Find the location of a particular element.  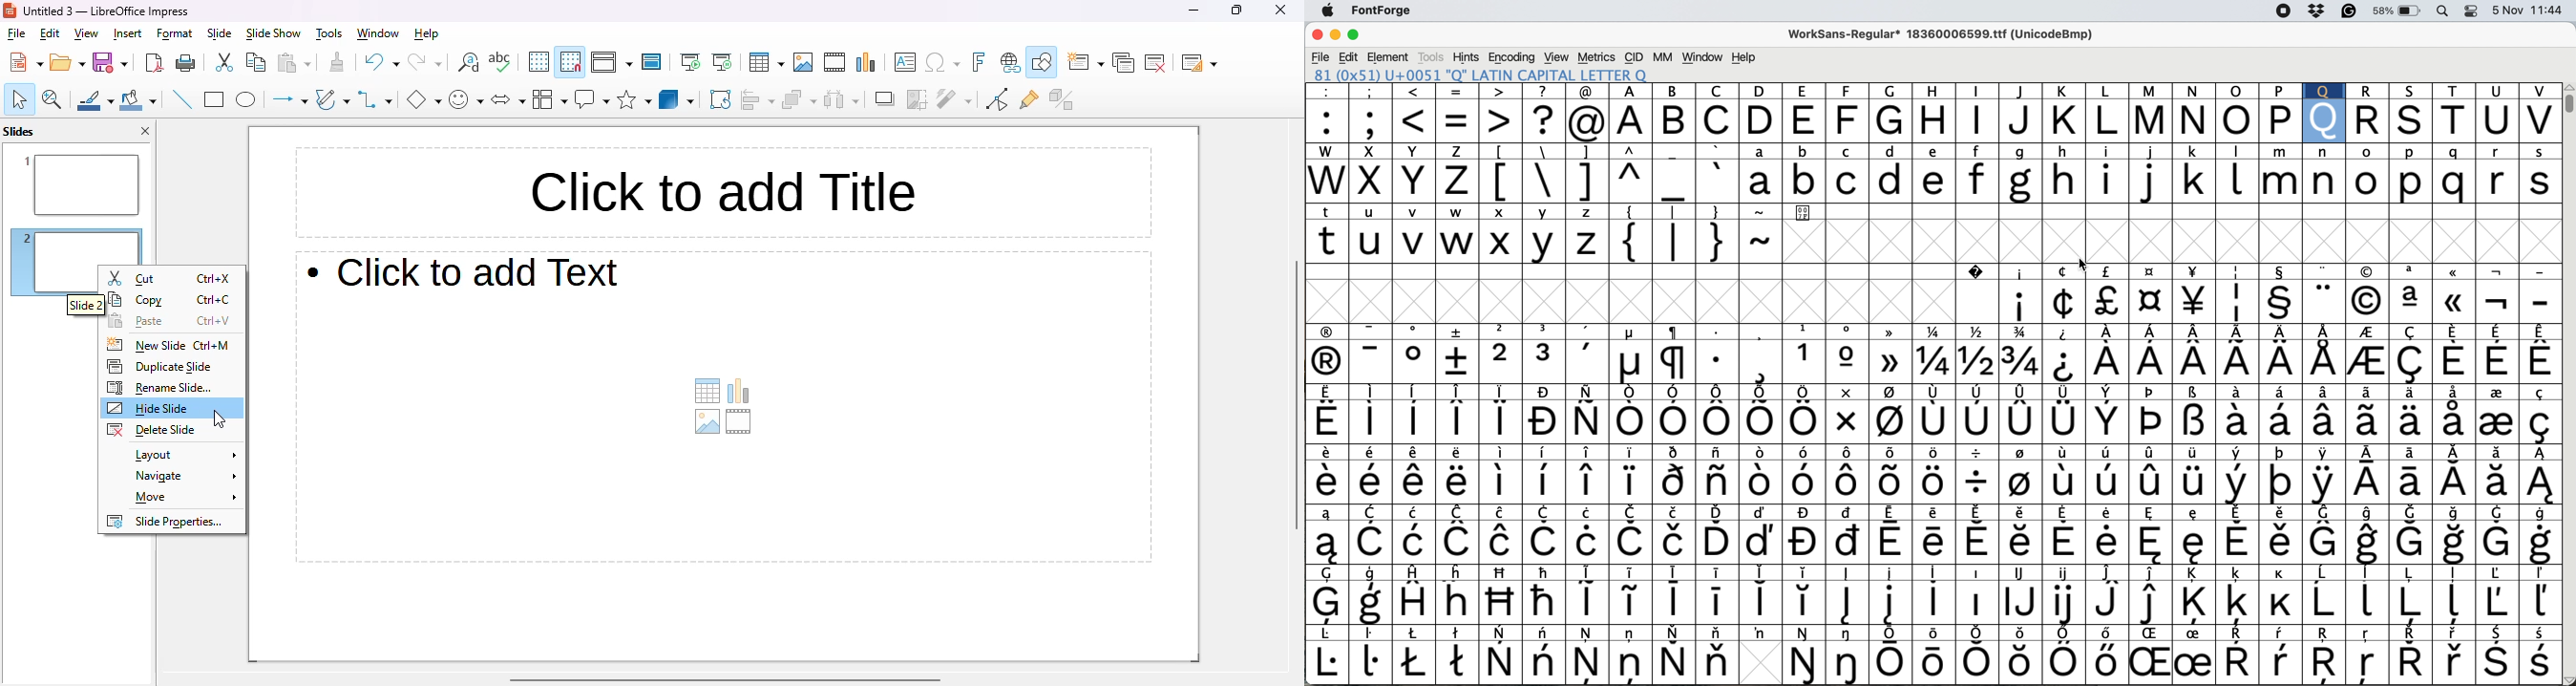

duplicate slide is located at coordinates (1123, 63).